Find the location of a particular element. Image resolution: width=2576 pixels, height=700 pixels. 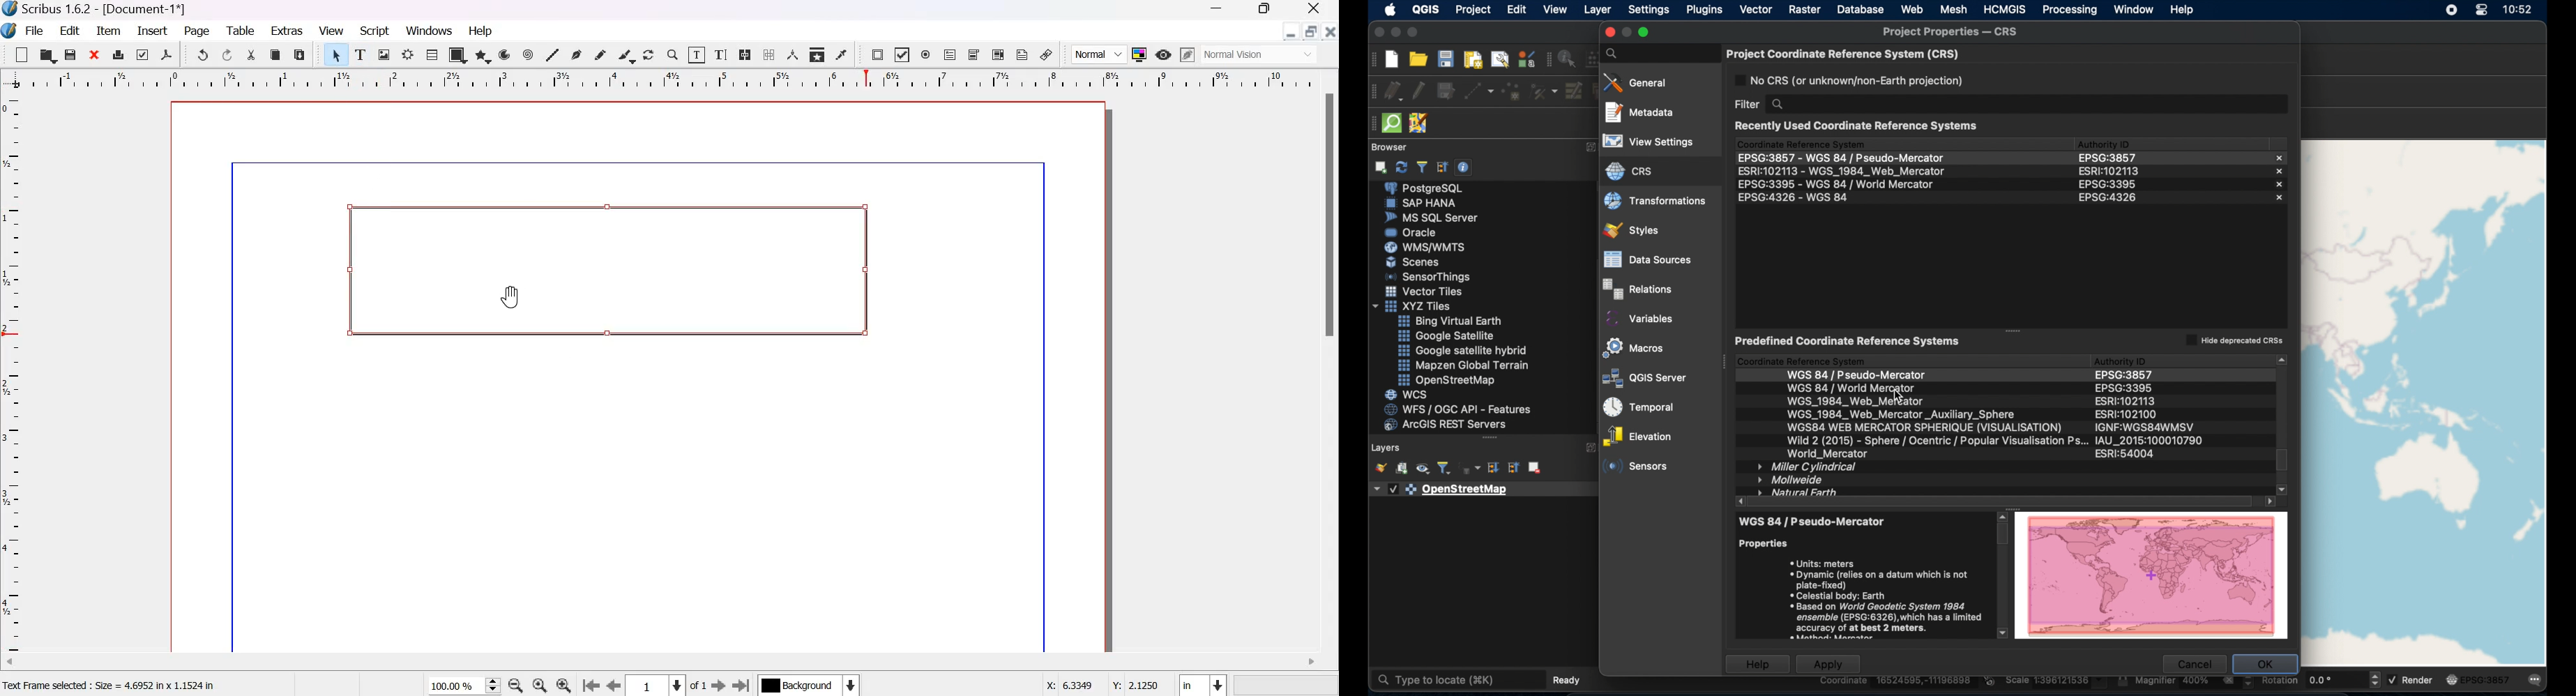

go to the previous page is located at coordinates (614, 686).